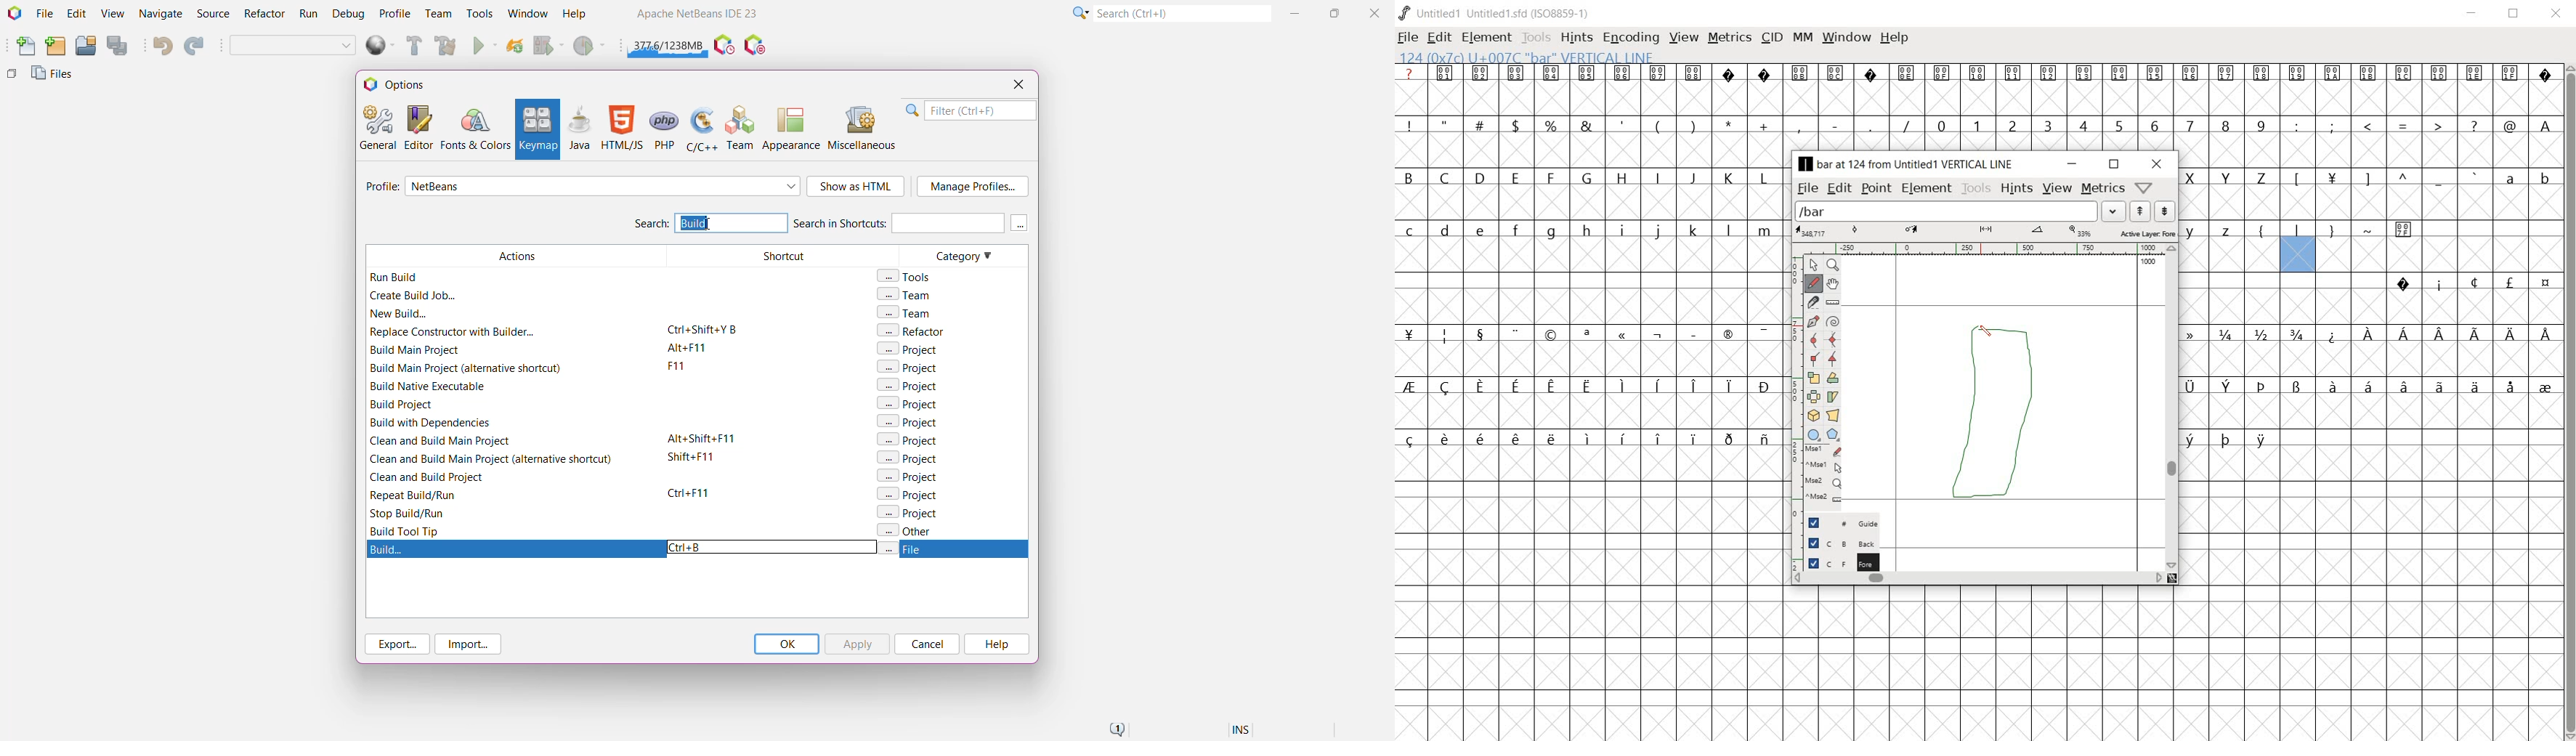  Describe the element at coordinates (1896, 38) in the screenshot. I see `help` at that location.